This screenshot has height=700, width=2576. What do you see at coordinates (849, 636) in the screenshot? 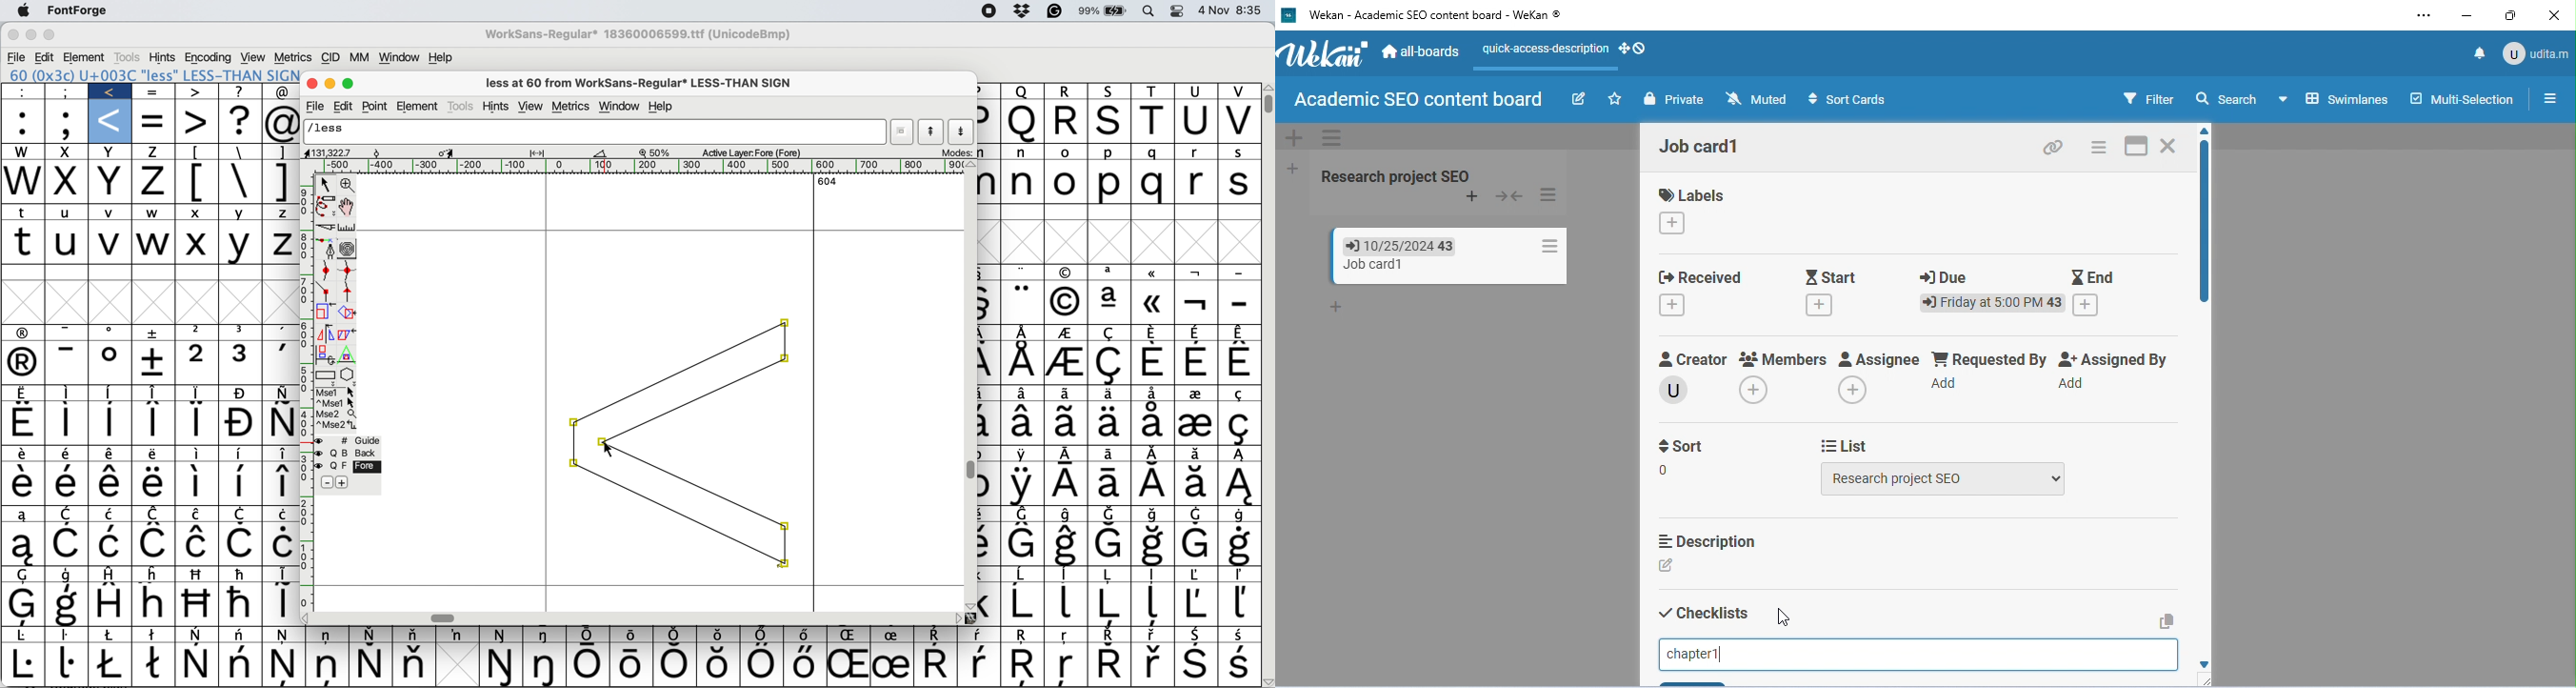
I see `Symbol` at bounding box center [849, 636].